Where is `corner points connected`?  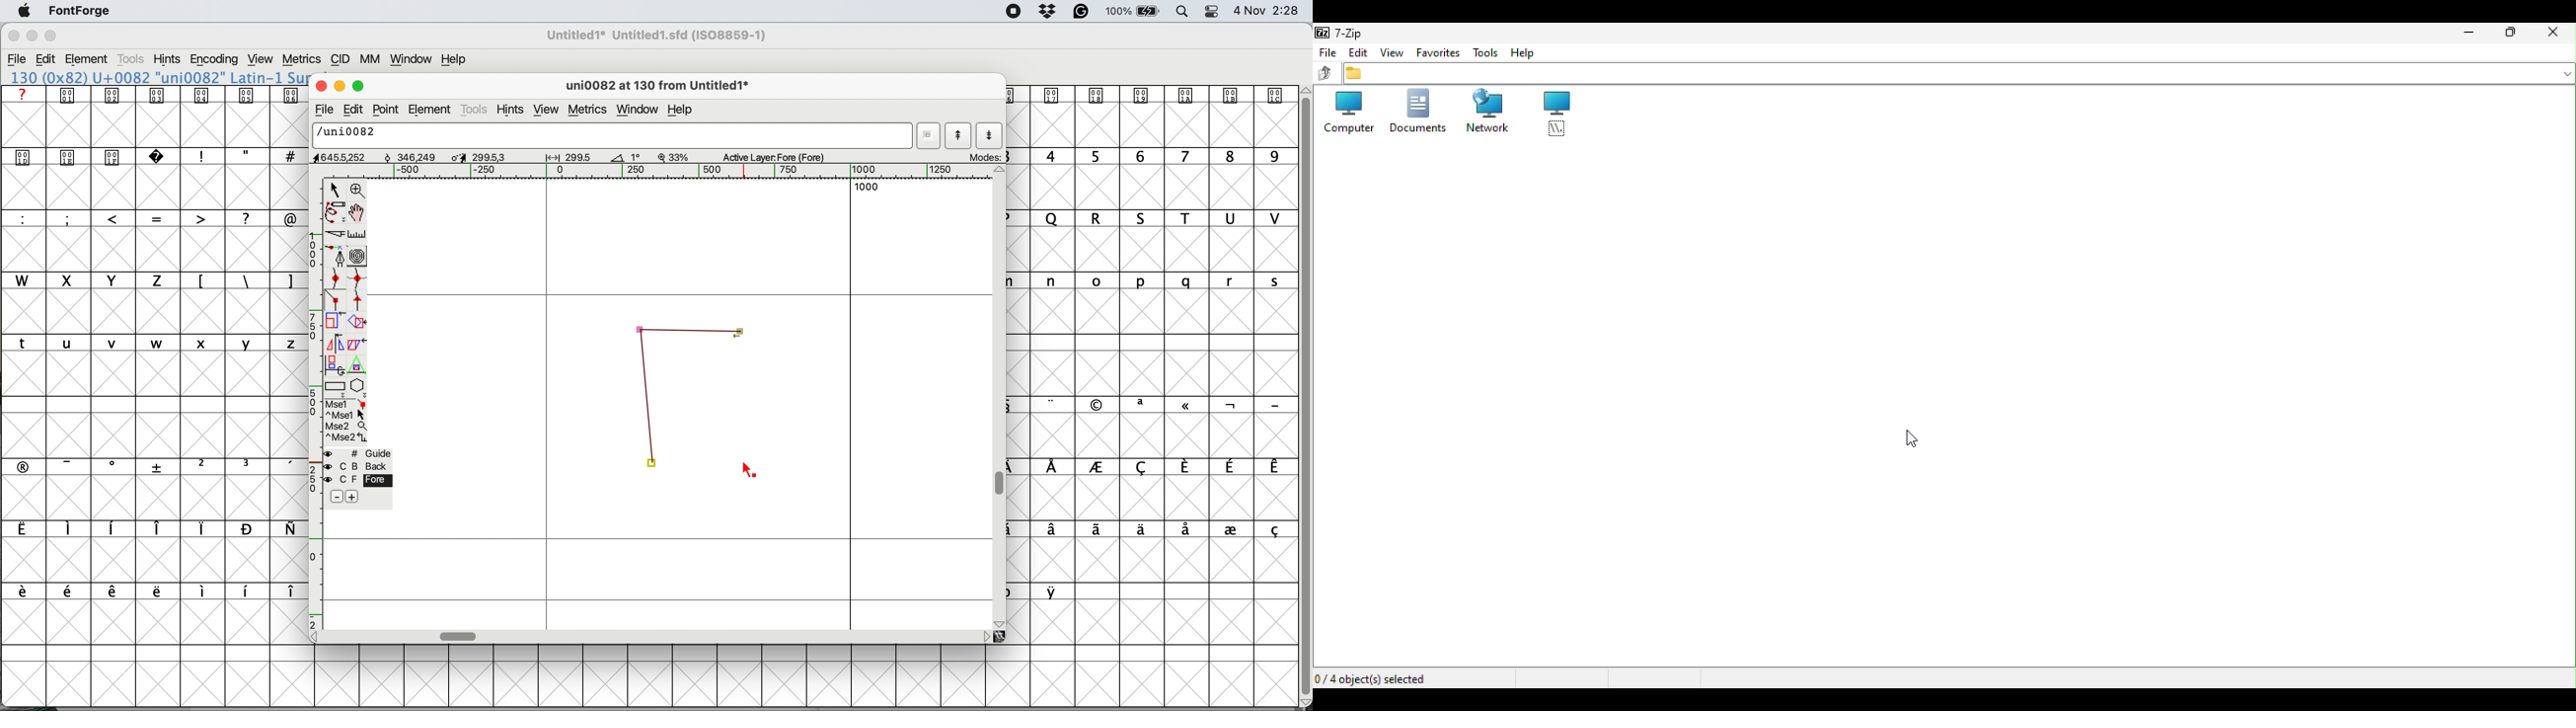 corner points connected is located at coordinates (649, 403).